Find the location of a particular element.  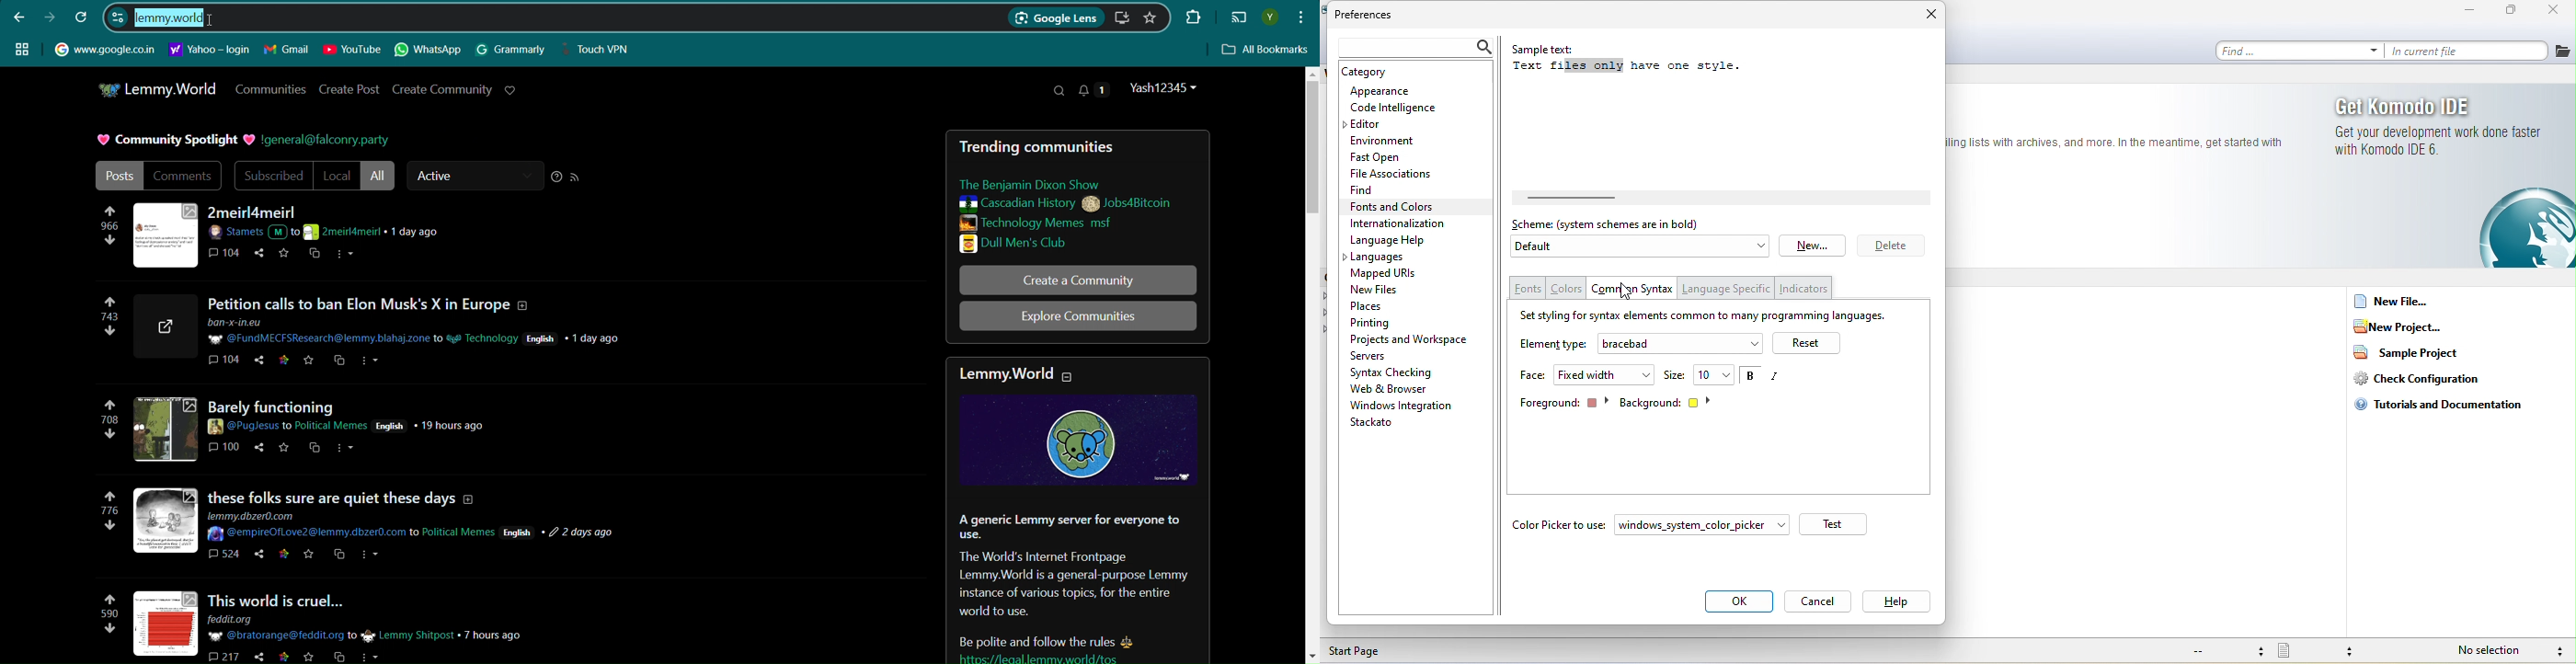

Refresh is located at coordinates (82, 16).